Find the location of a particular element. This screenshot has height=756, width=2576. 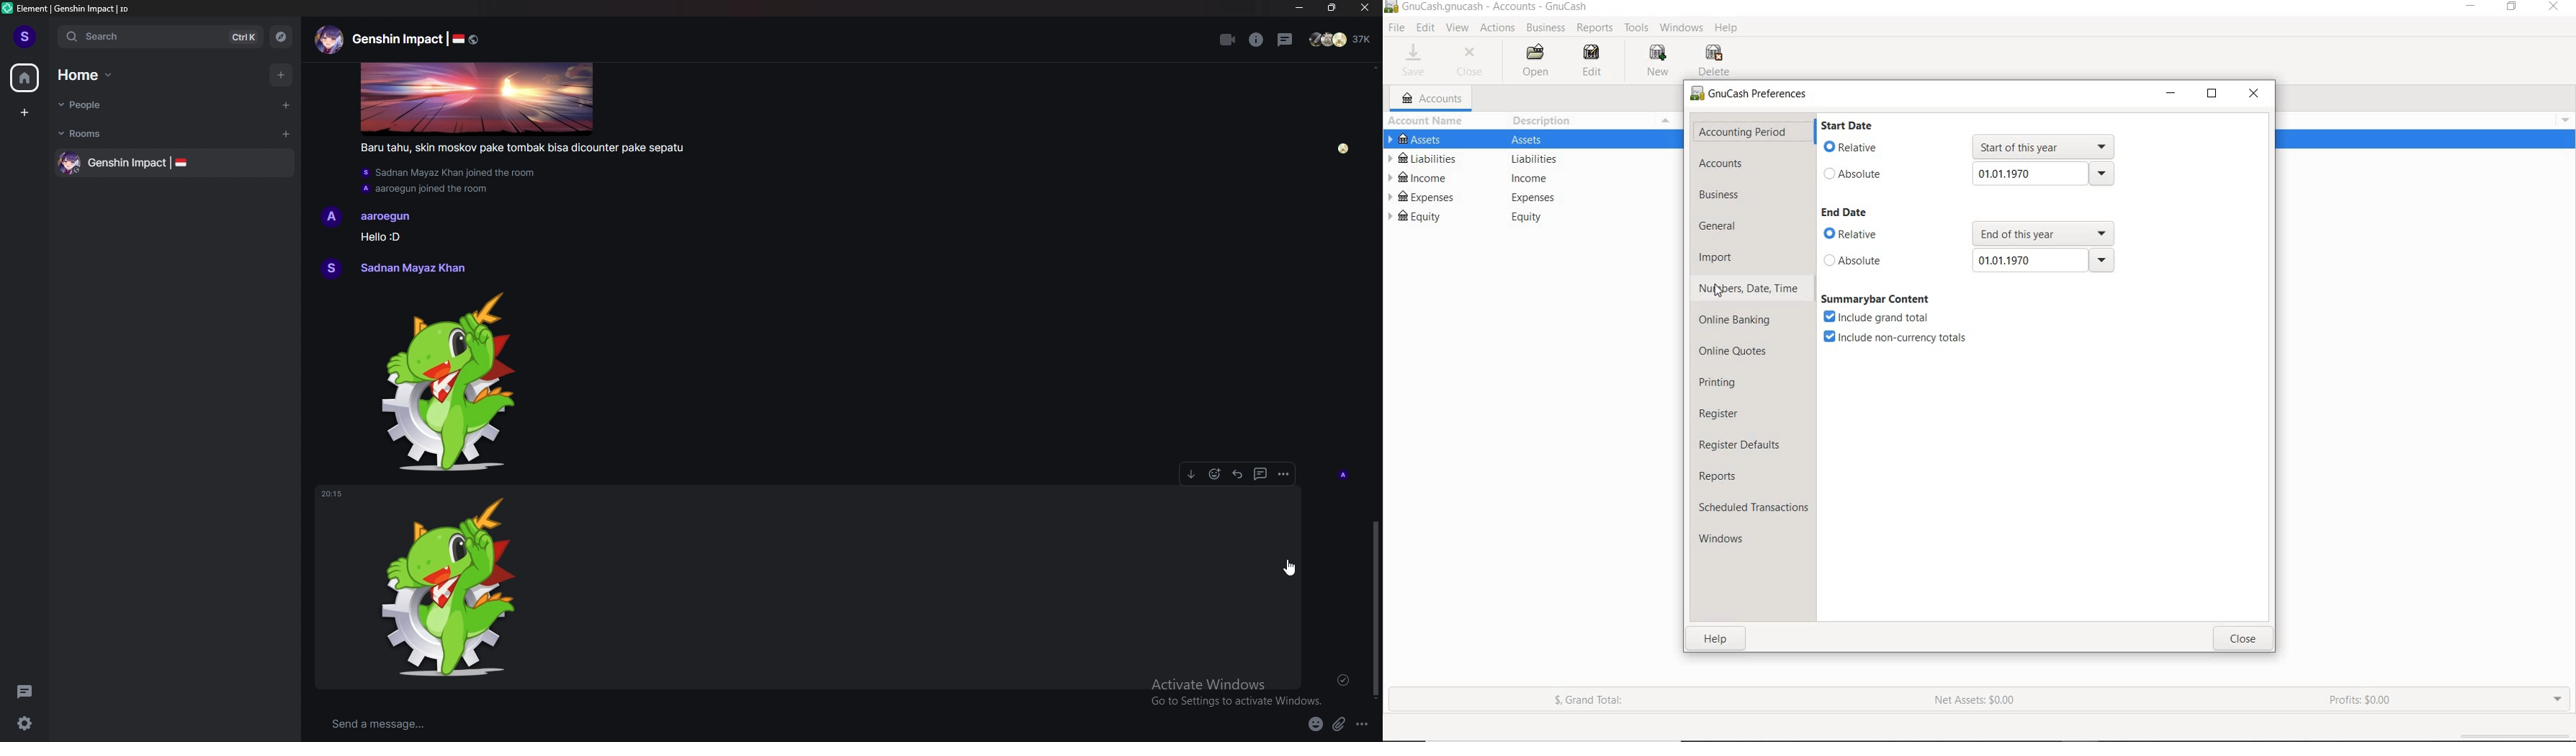

cursor is located at coordinates (1290, 568).